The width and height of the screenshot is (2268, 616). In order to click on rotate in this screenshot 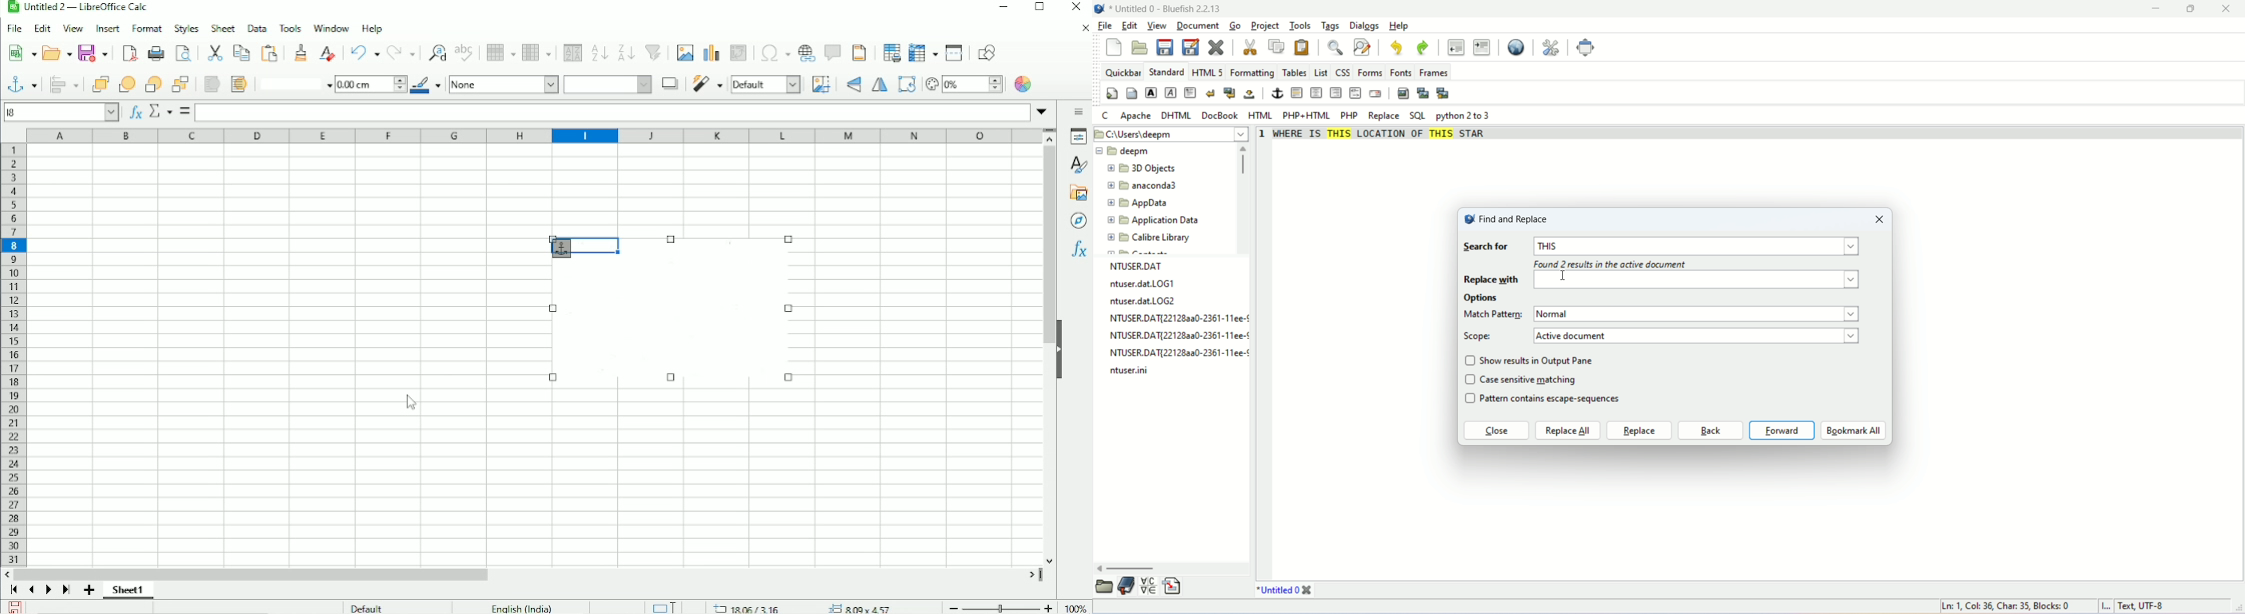, I will do `click(905, 84)`.